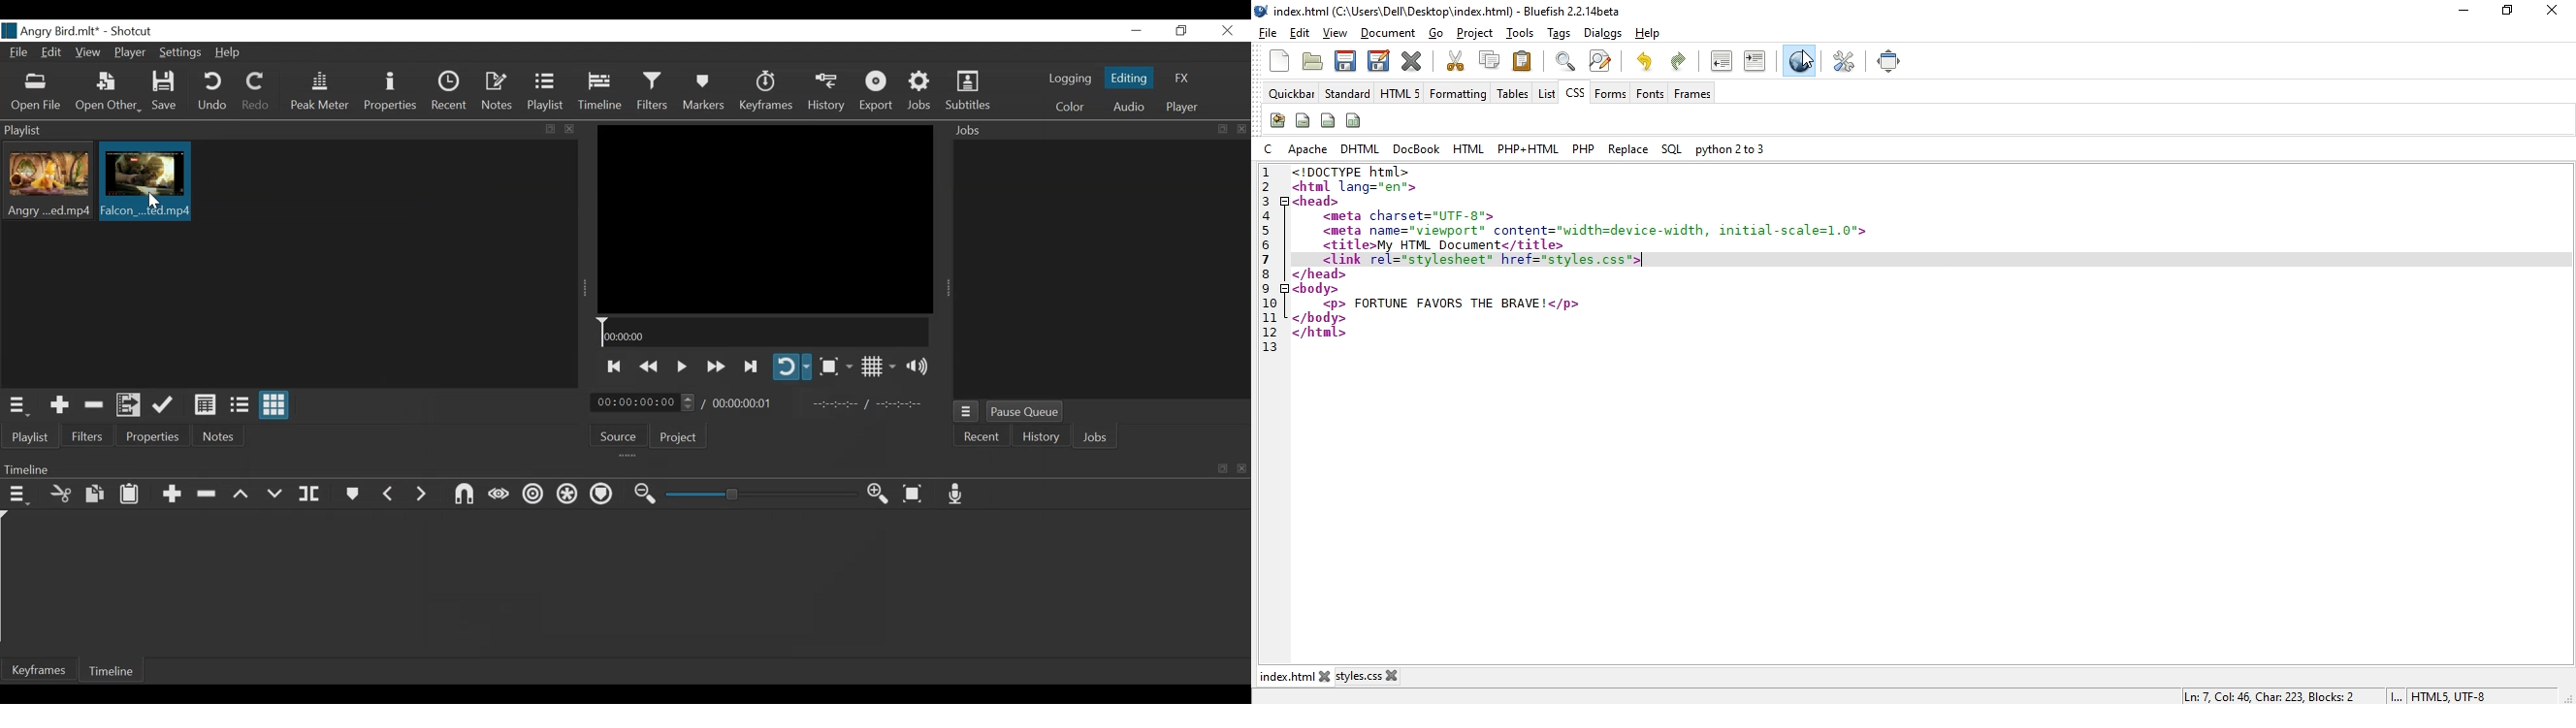 The image size is (2576, 728). I want to click on <!DOCTYPE html>, so click(1350, 172).